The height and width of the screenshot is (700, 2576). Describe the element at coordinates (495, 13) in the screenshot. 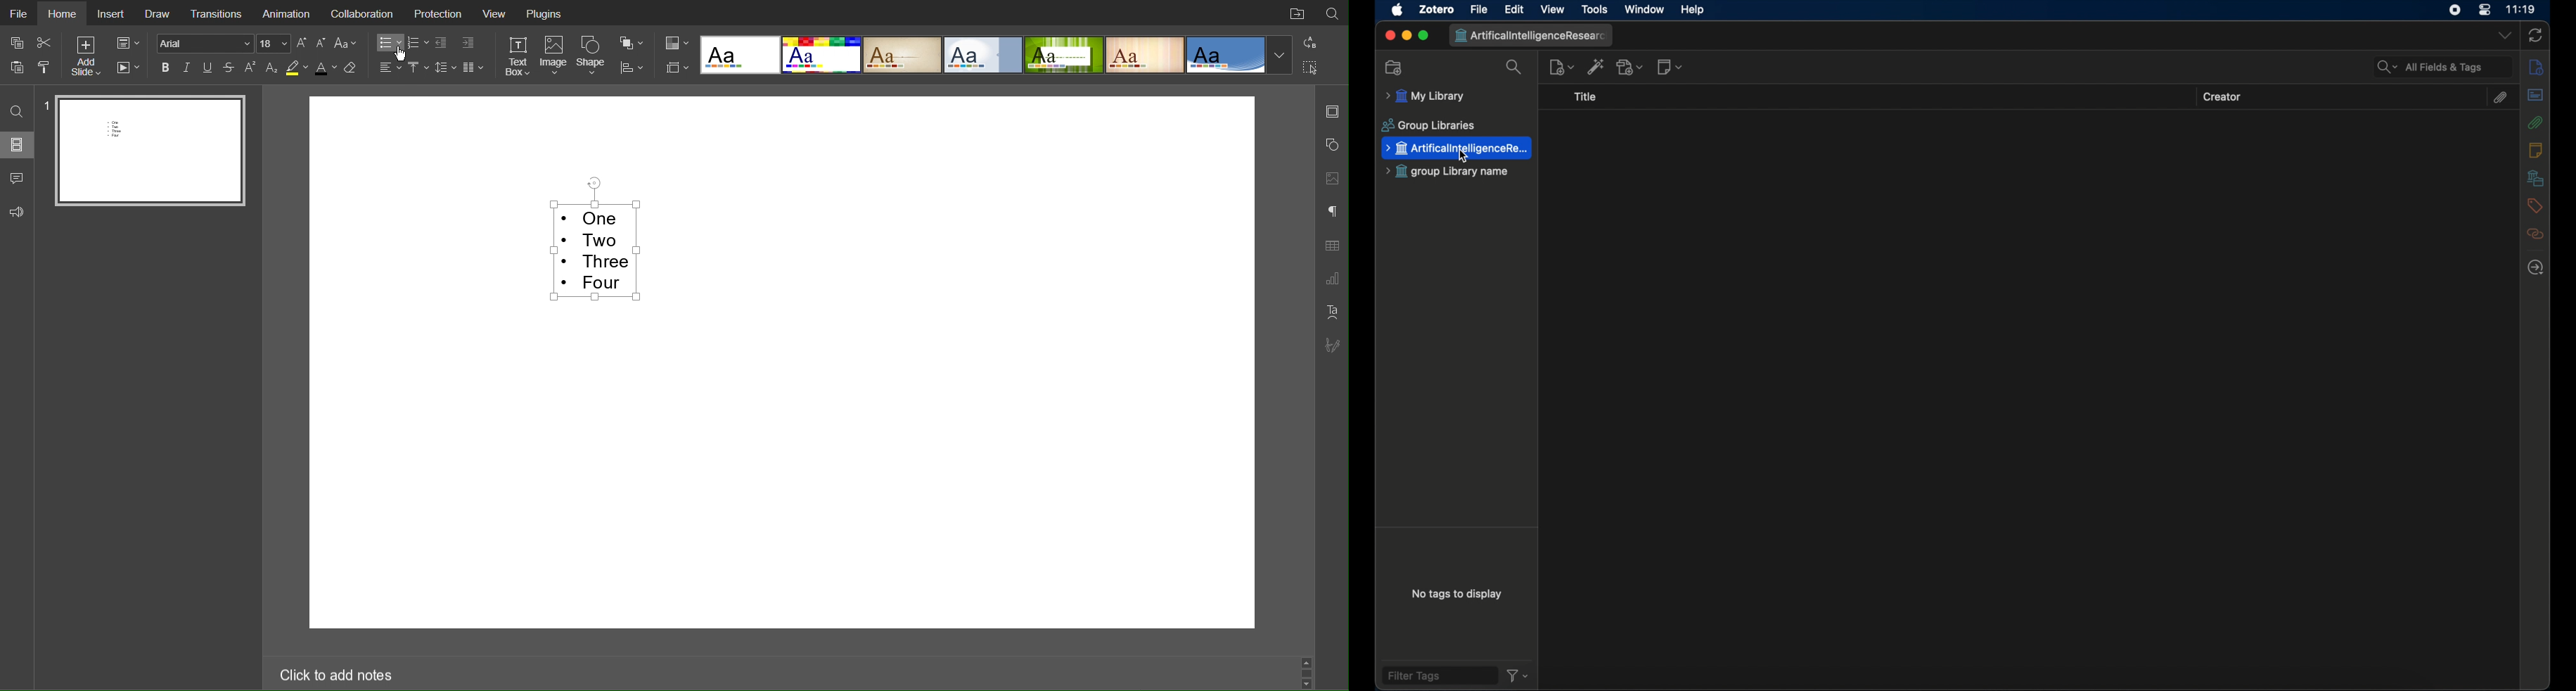

I see `View` at that location.